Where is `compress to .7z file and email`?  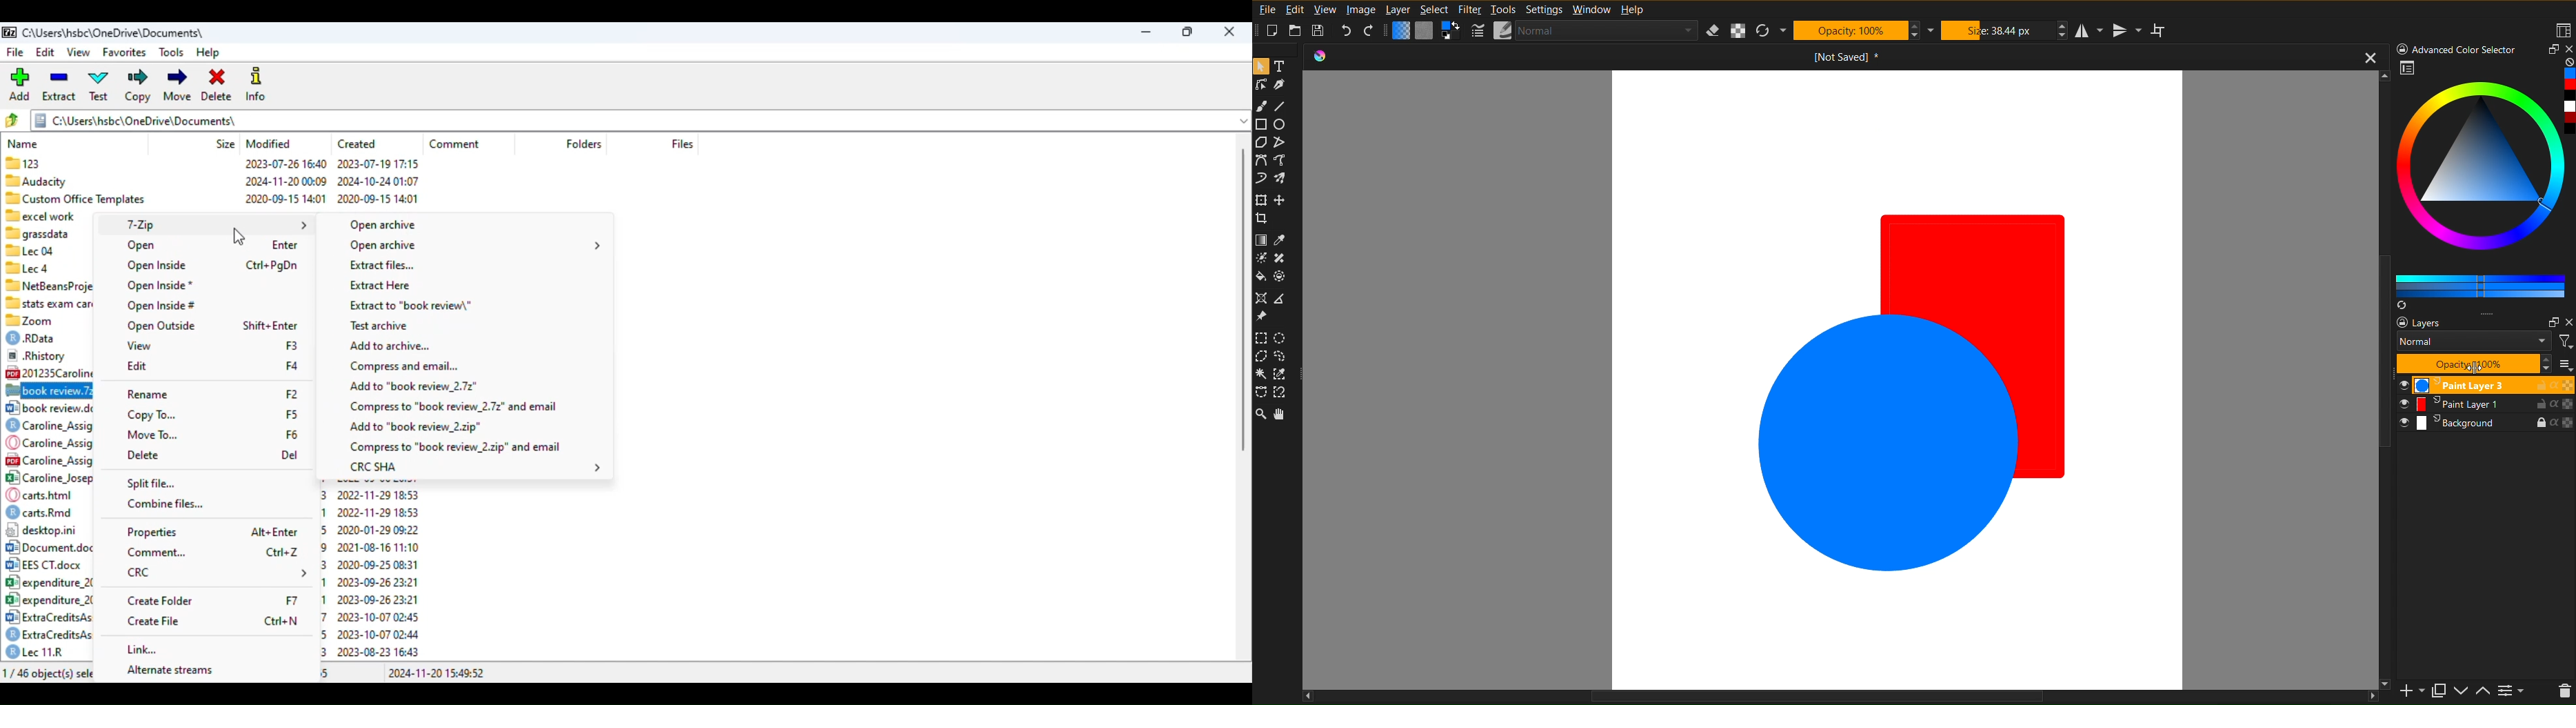 compress to .7z file and email is located at coordinates (455, 407).